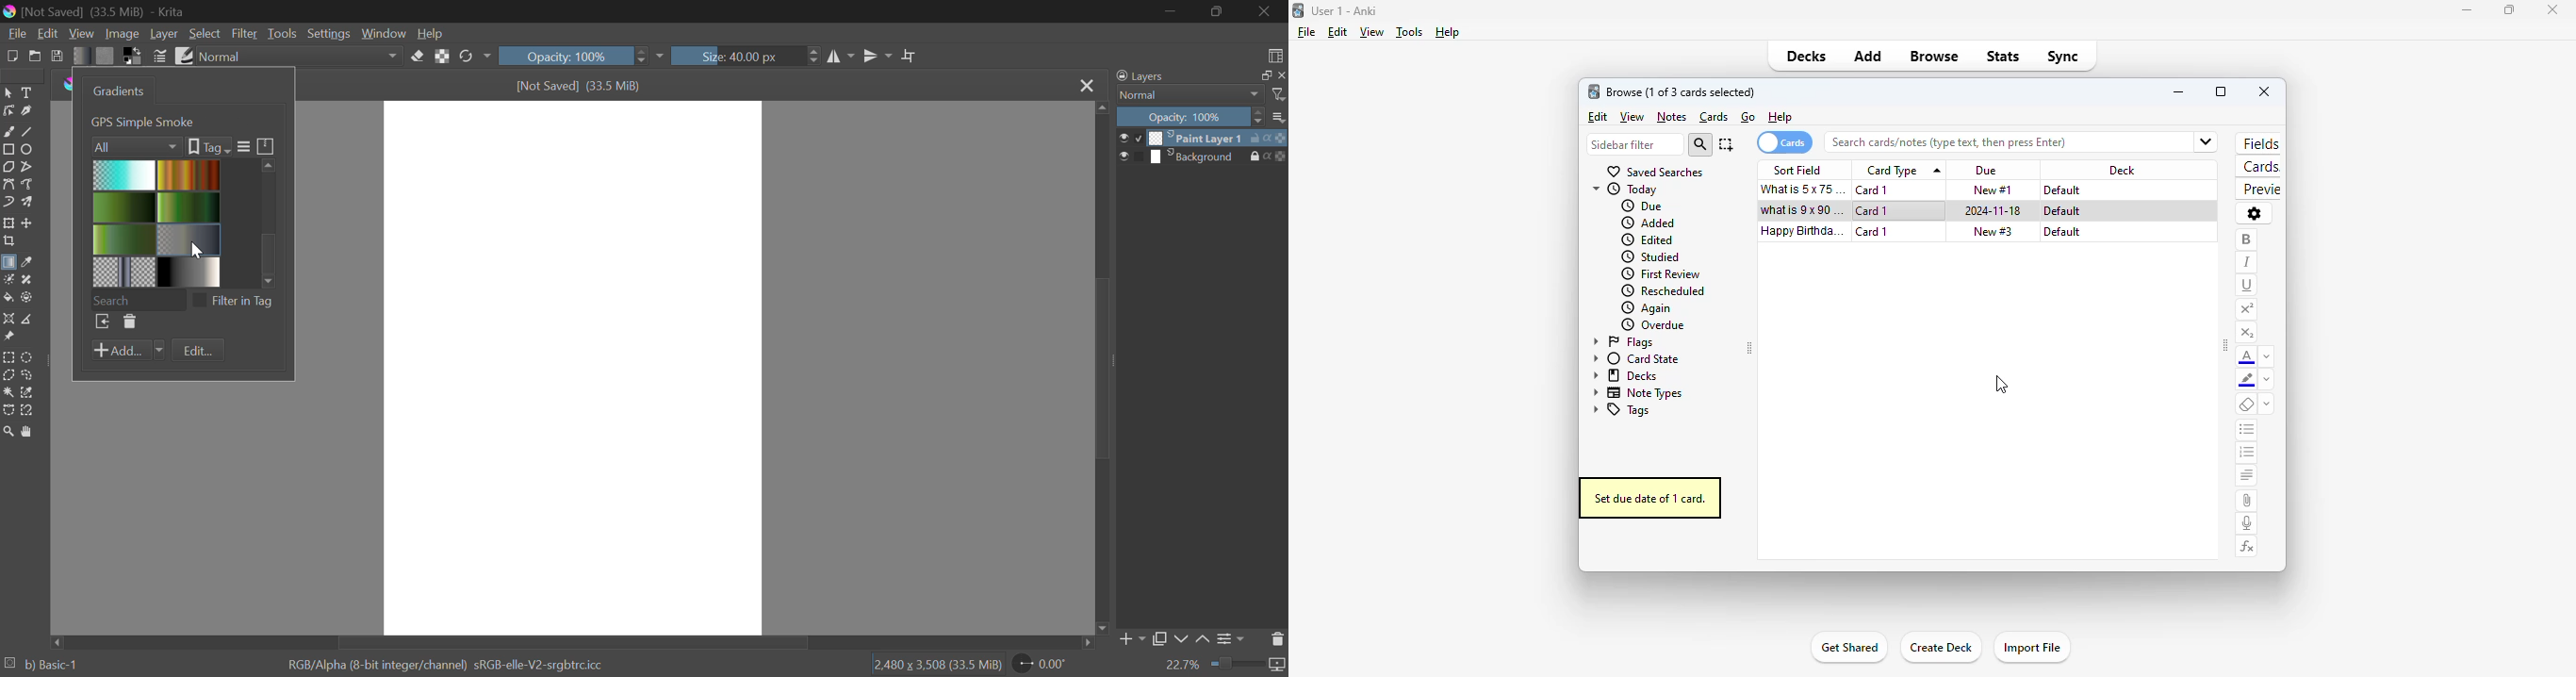  What do you see at coordinates (28, 281) in the screenshot?
I see `Smart Patch Tool` at bounding box center [28, 281].